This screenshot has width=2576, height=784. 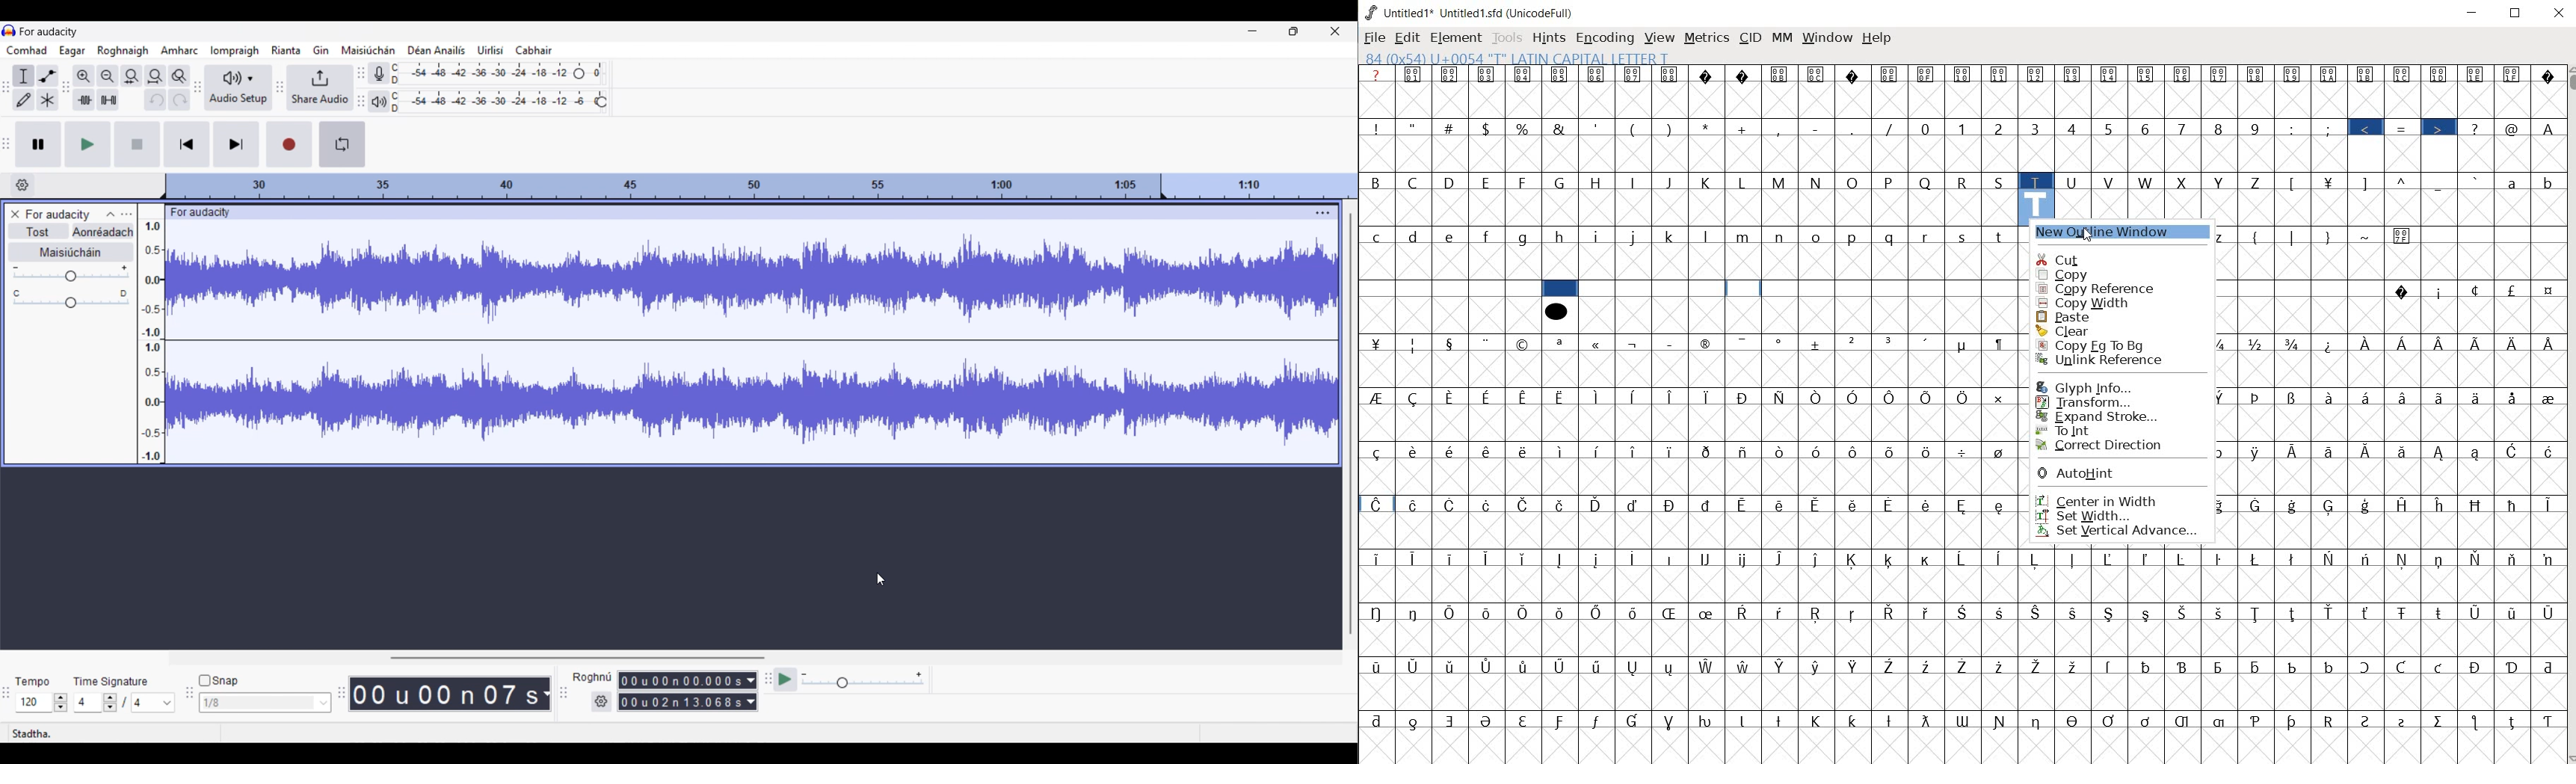 I want to click on Symbol, so click(x=2001, y=342).